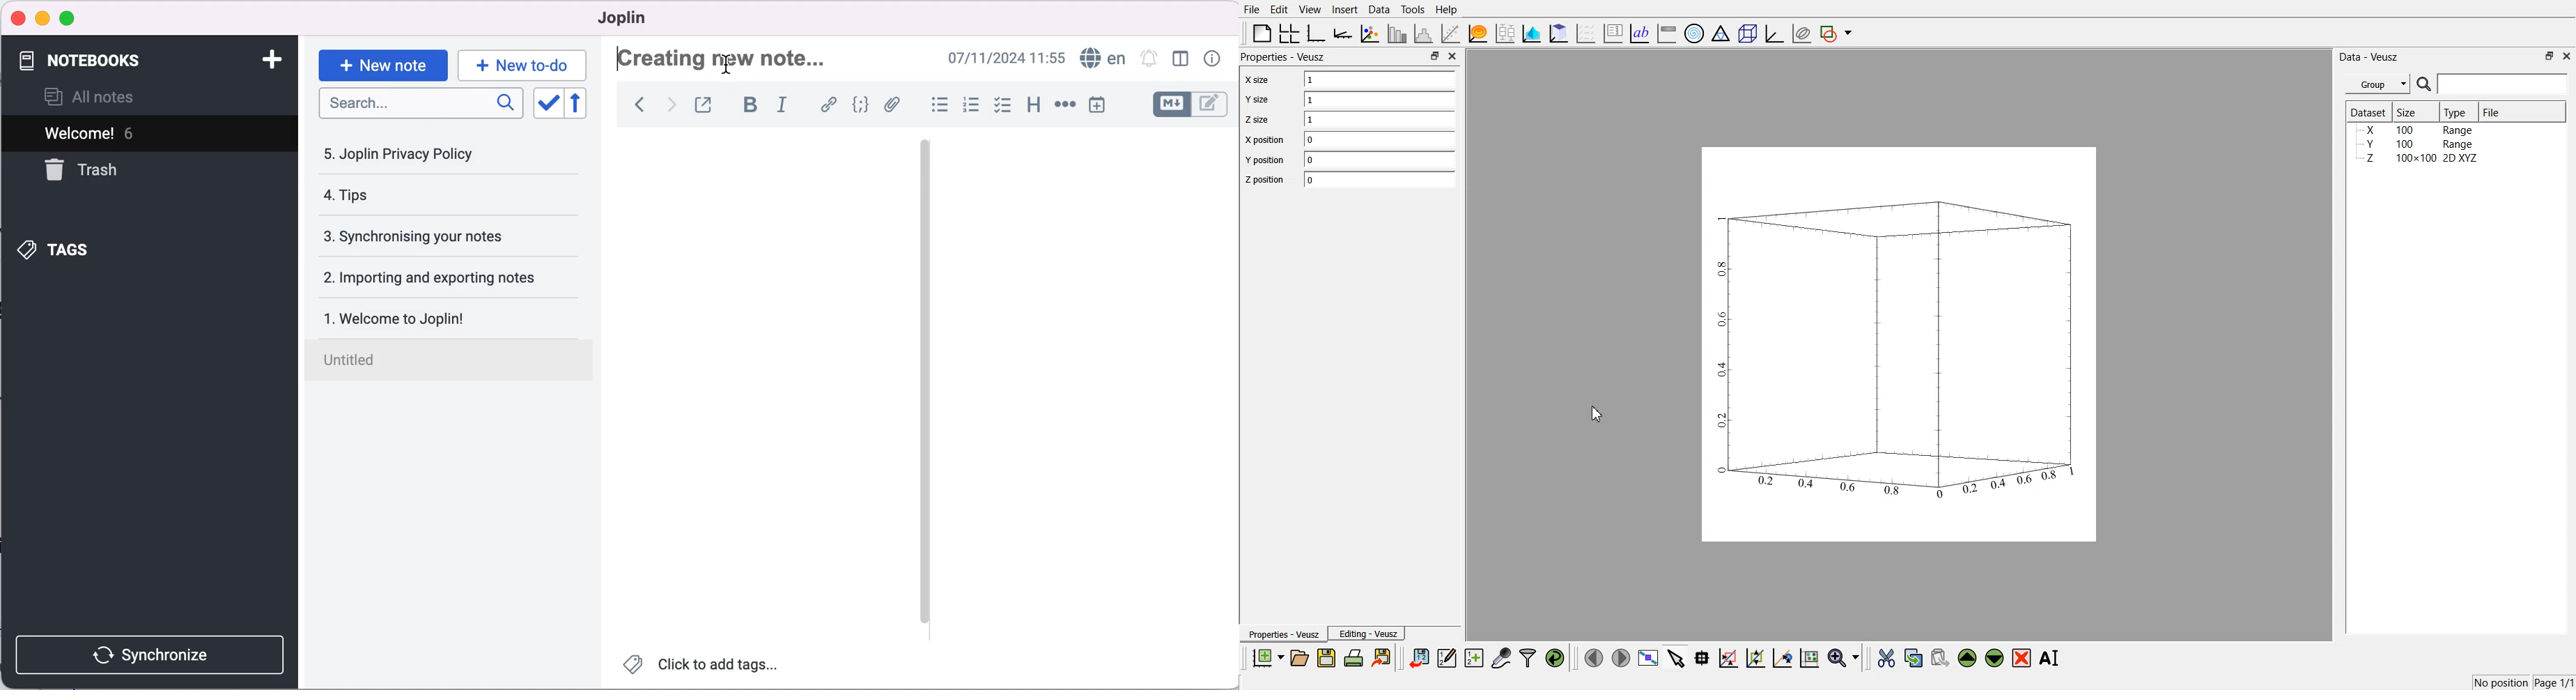 The image size is (2576, 700). What do you see at coordinates (2418, 144) in the screenshot?
I see `Y 100 Range` at bounding box center [2418, 144].